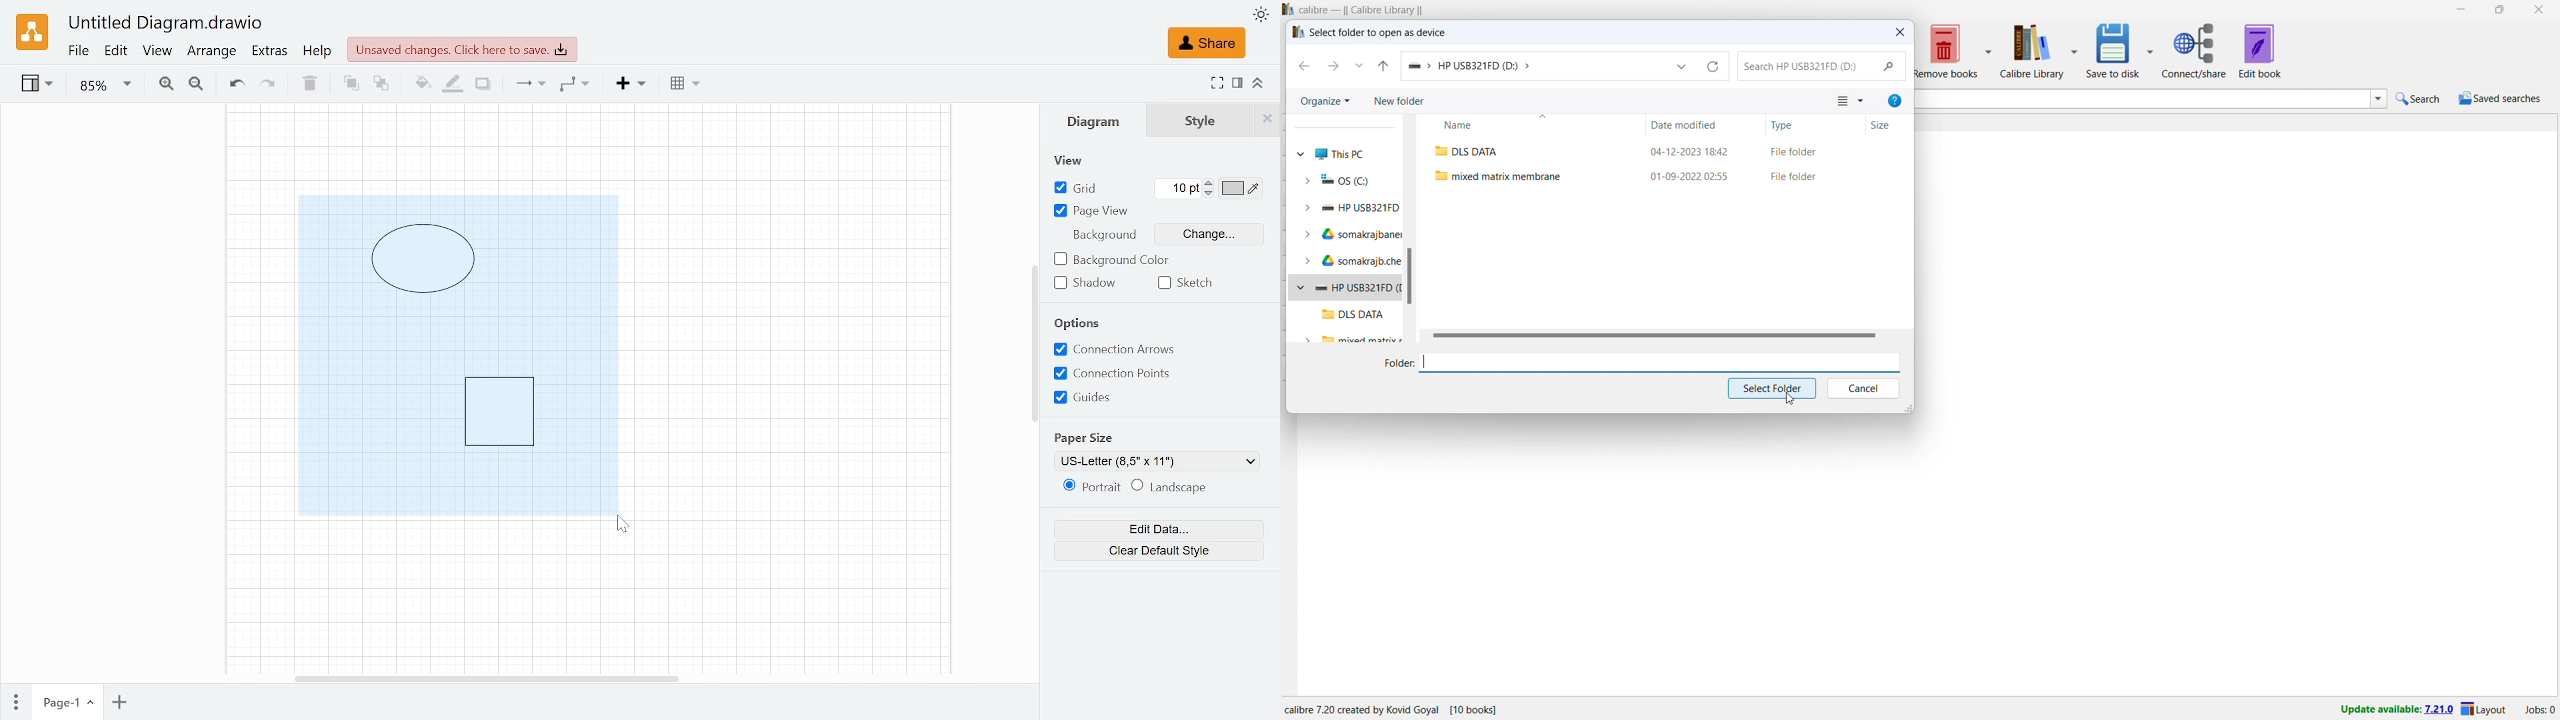 The width and height of the screenshot is (2576, 728). Describe the element at coordinates (1178, 188) in the screenshot. I see `Grid units` at that location.